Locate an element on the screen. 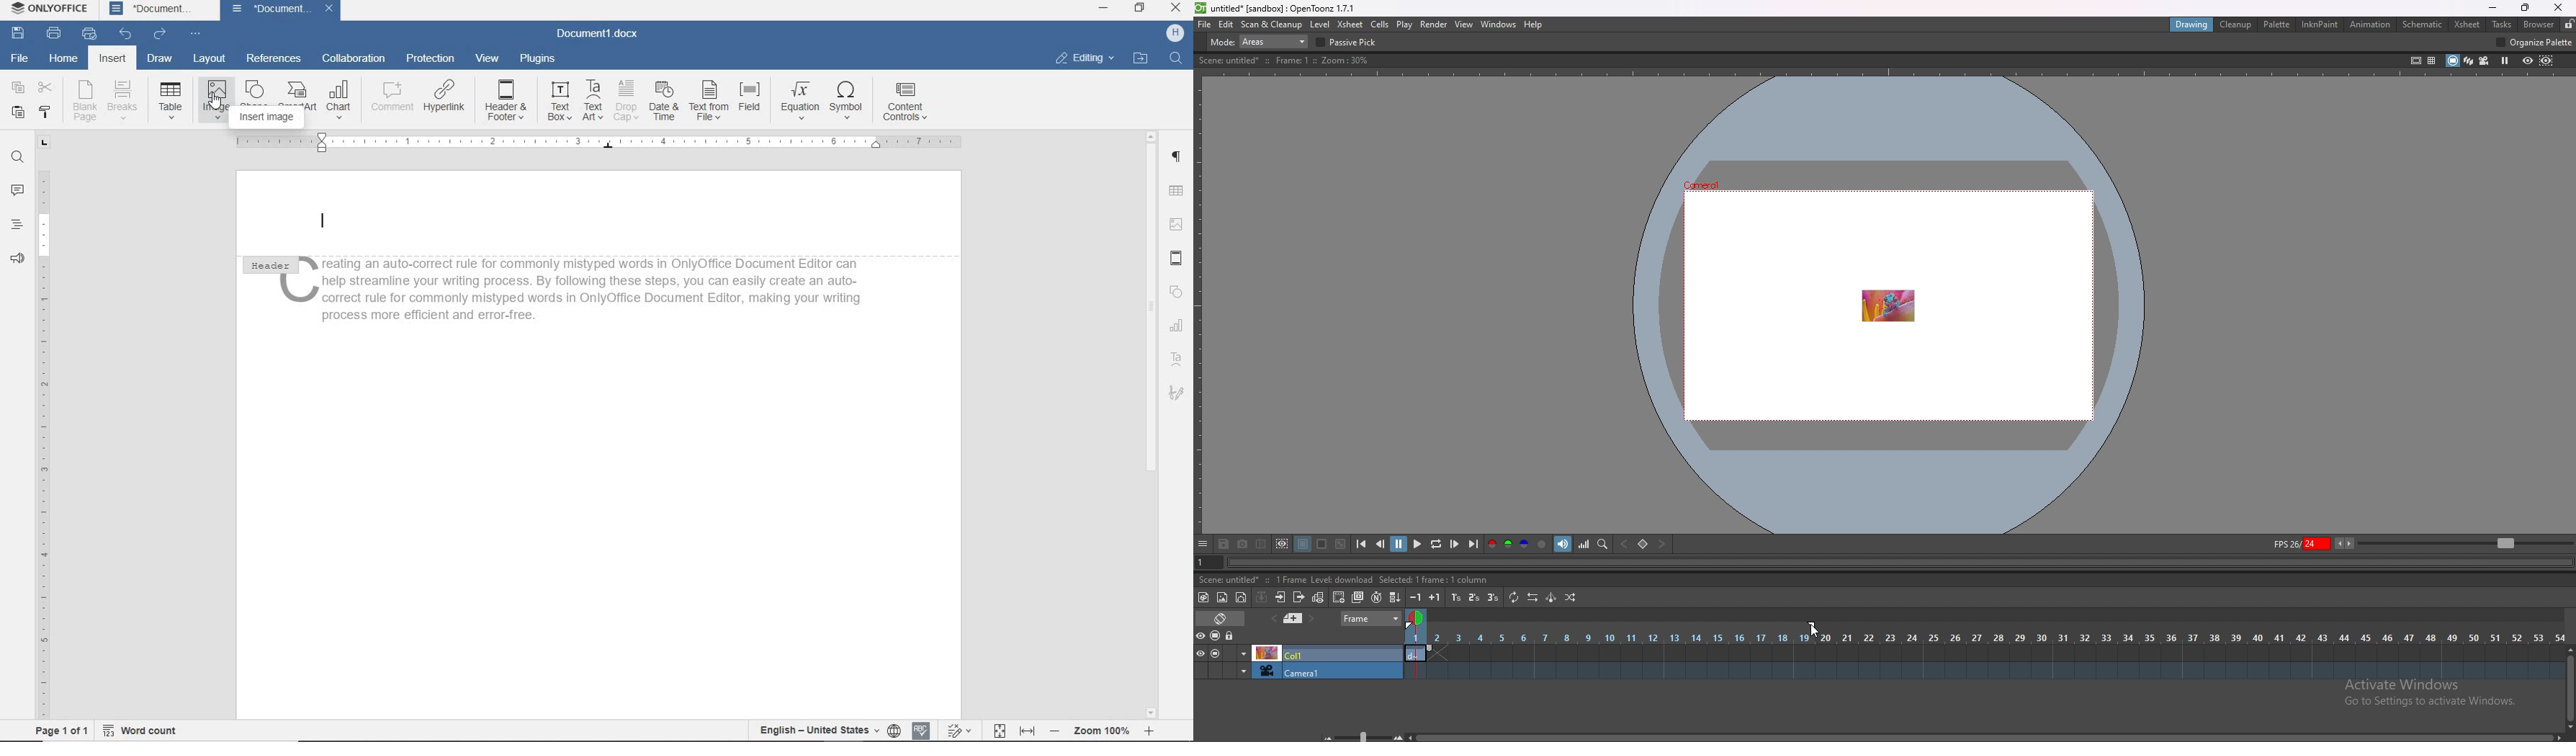 This screenshot has height=756, width=2576. Profile is located at coordinates (1175, 33).